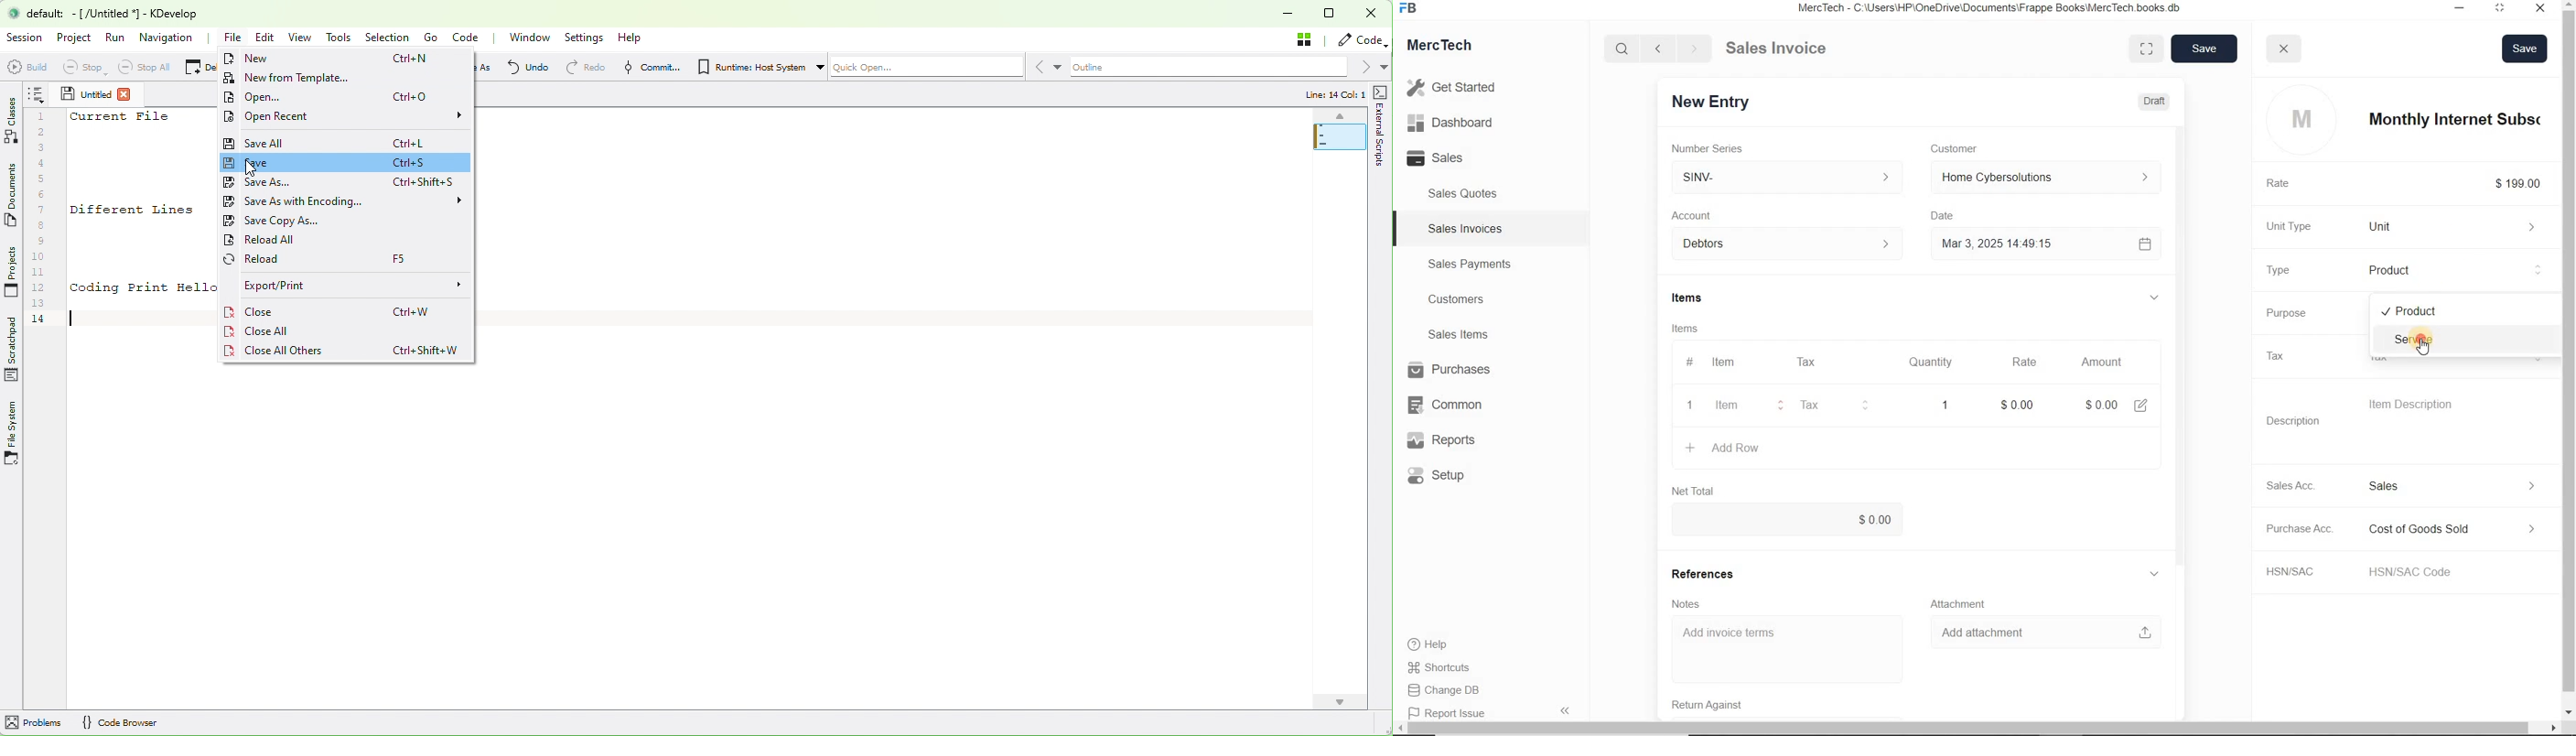 This screenshot has height=756, width=2576. Describe the element at coordinates (2432, 571) in the screenshot. I see `HSN/SAC Code` at that location.